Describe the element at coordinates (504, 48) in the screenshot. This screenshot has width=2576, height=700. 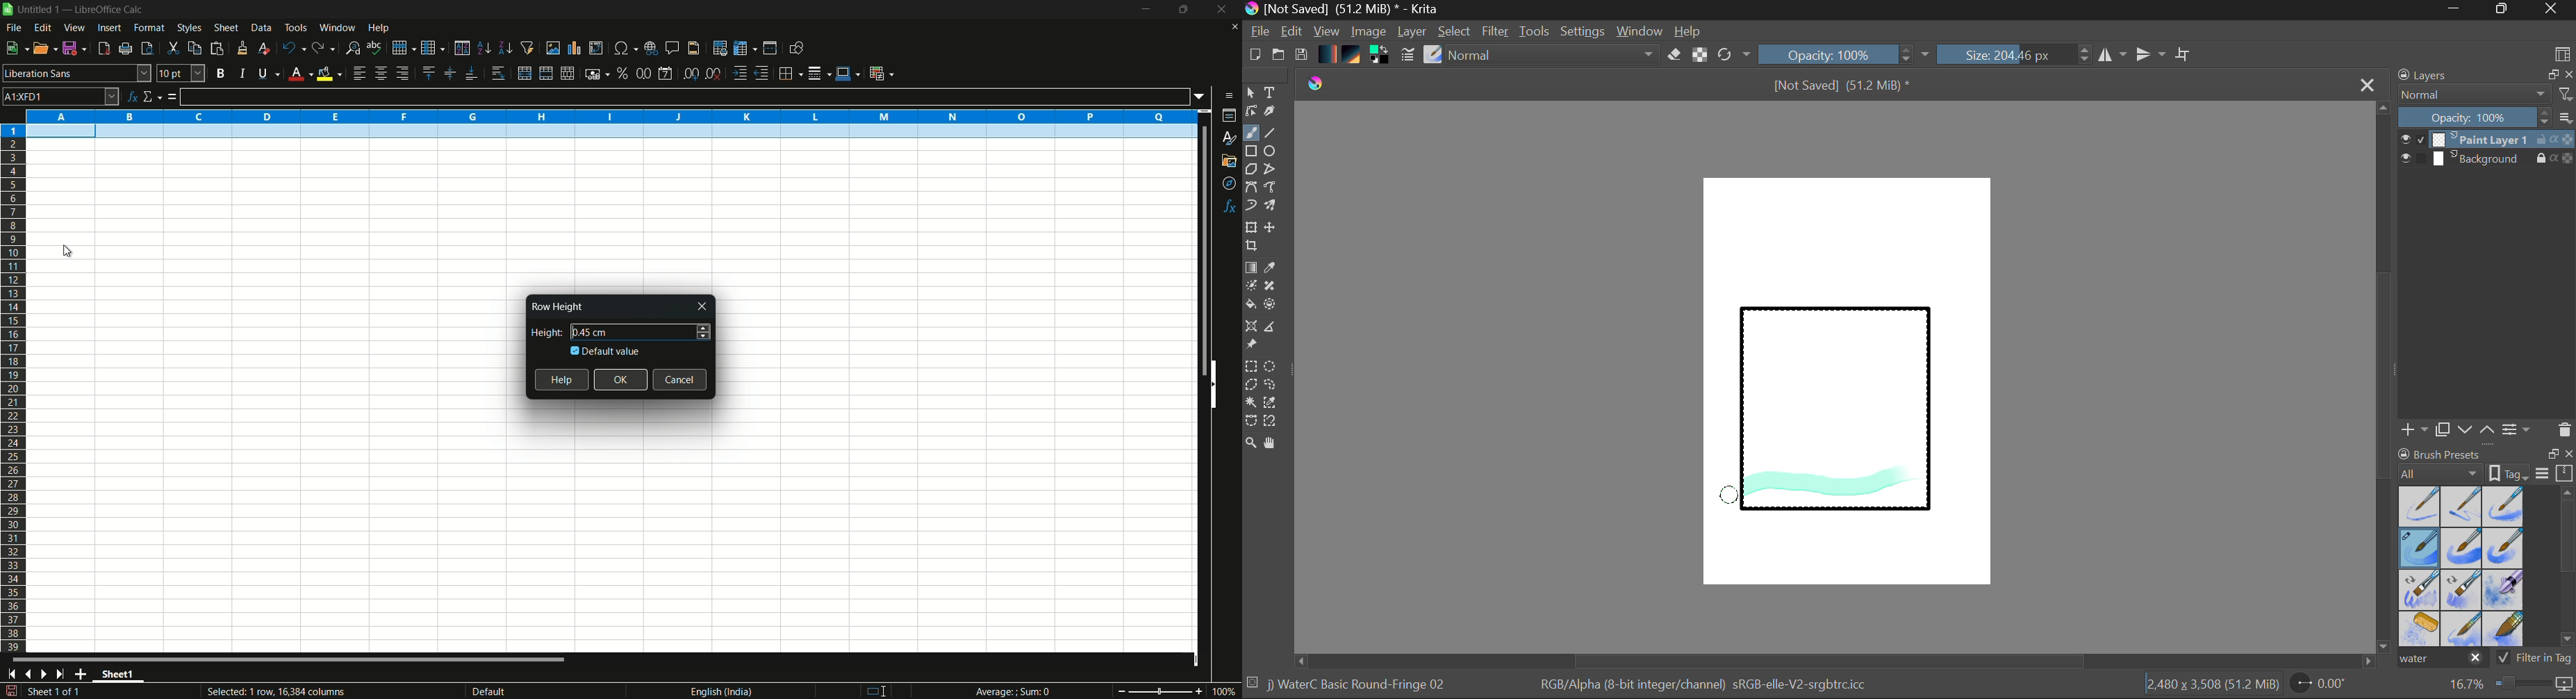
I see `sort descending` at that location.